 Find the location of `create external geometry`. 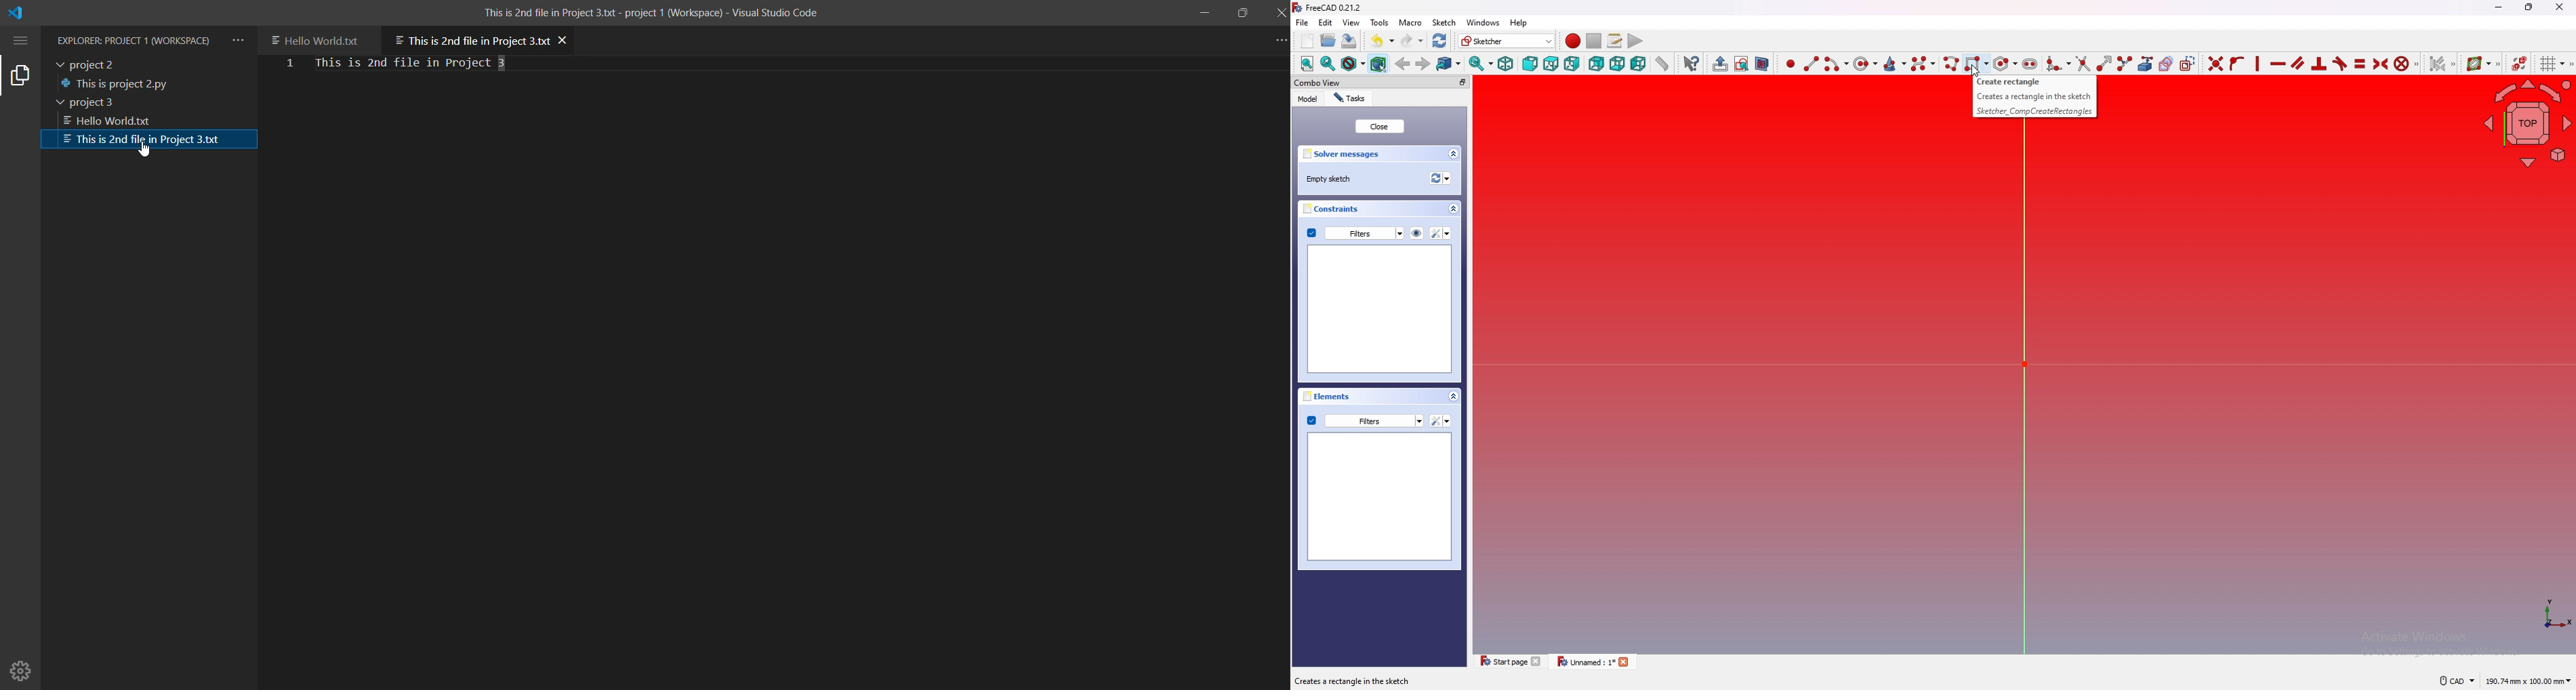

create external geometry is located at coordinates (2146, 64).